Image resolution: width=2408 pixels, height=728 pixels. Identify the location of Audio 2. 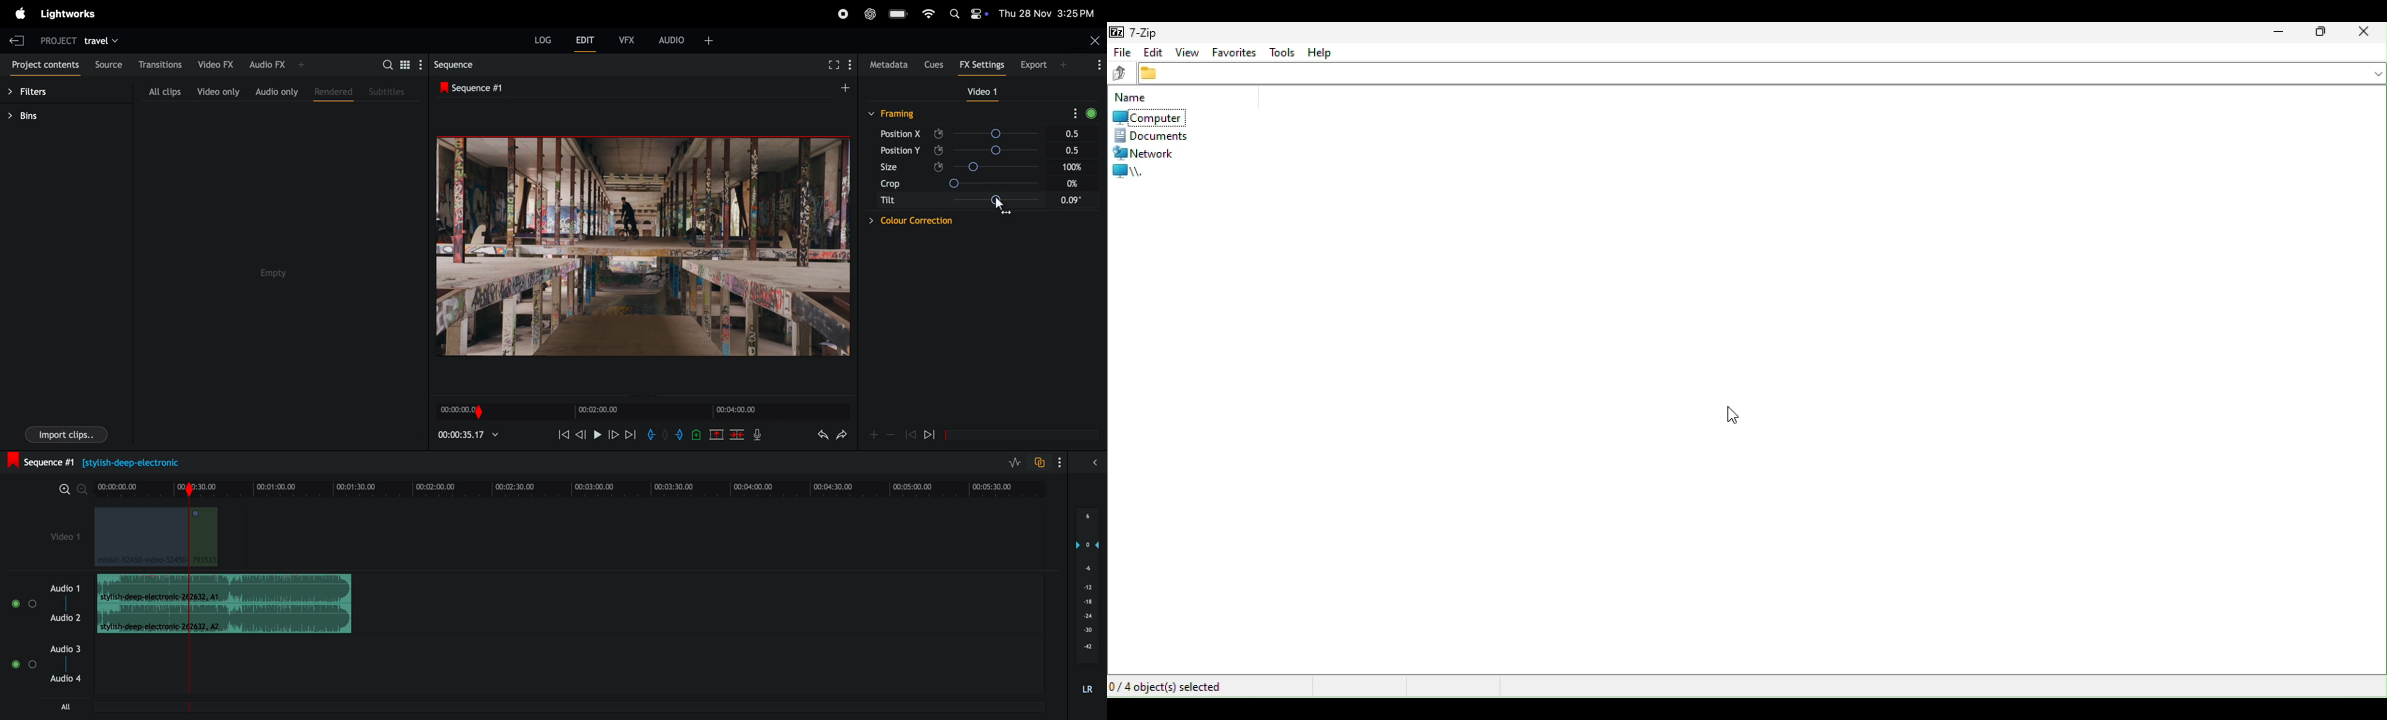
(66, 620).